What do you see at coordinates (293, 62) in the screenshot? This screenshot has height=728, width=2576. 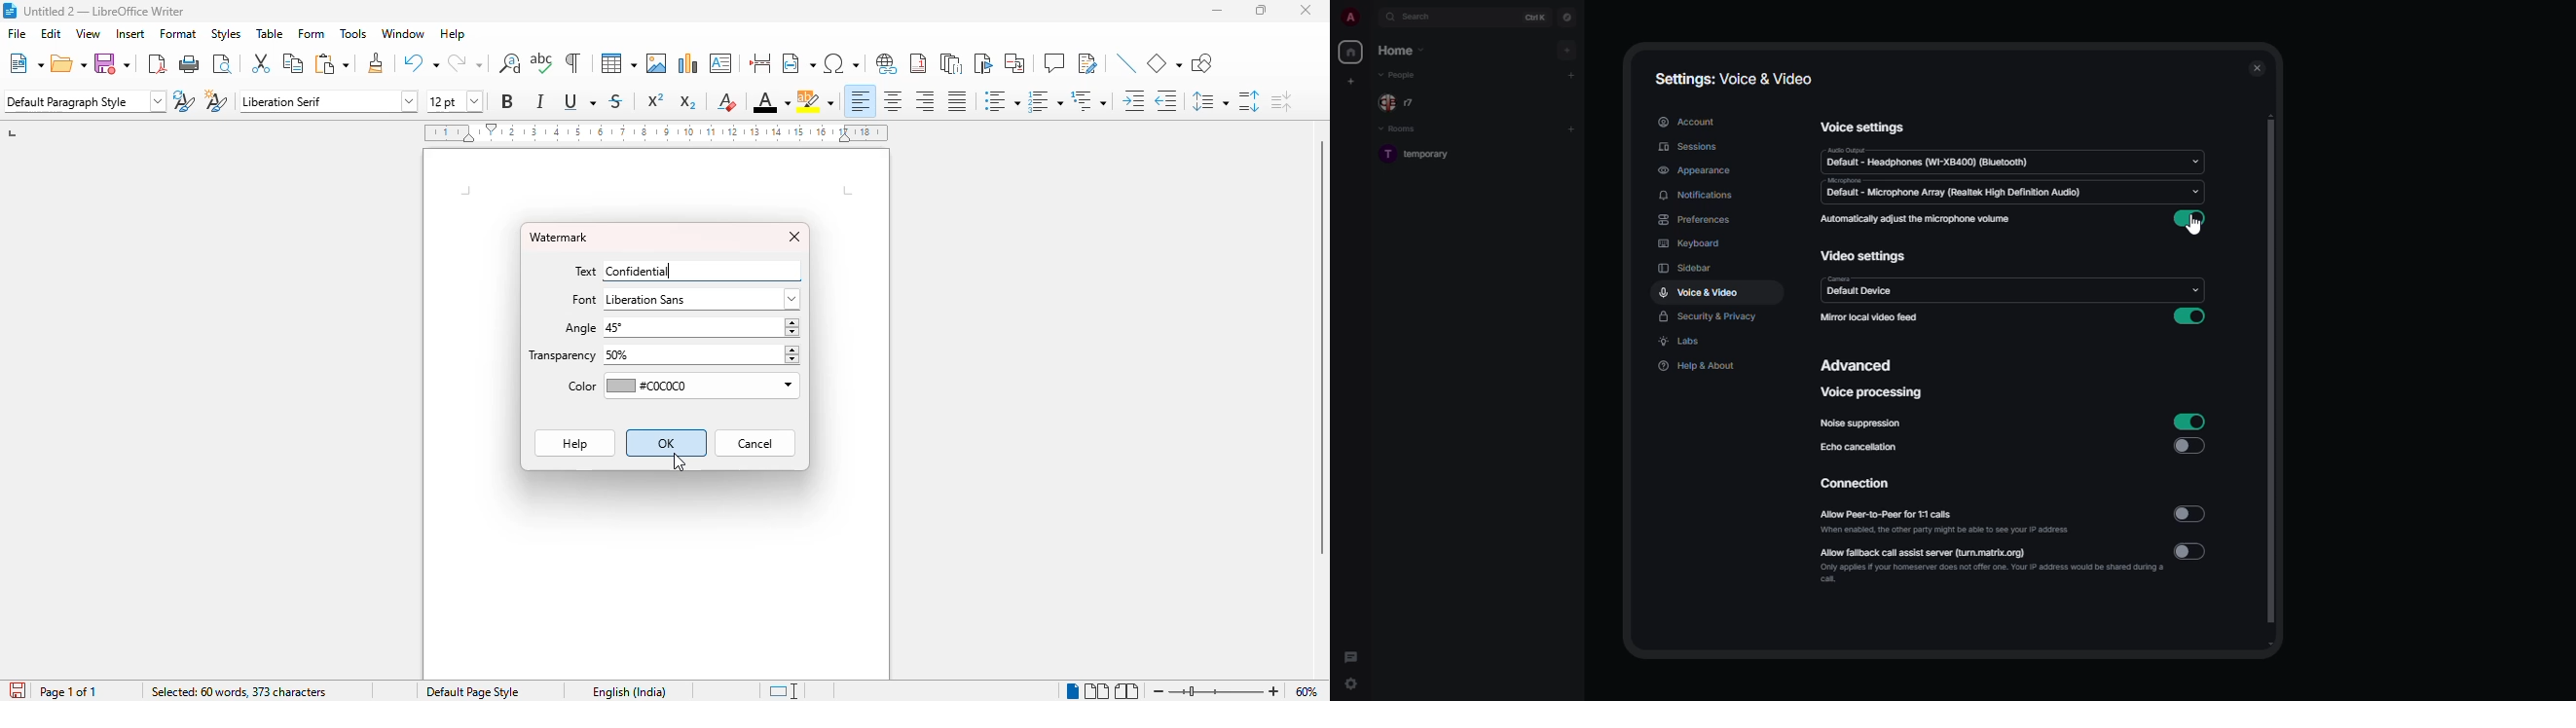 I see `copy` at bounding box center [293, 62].